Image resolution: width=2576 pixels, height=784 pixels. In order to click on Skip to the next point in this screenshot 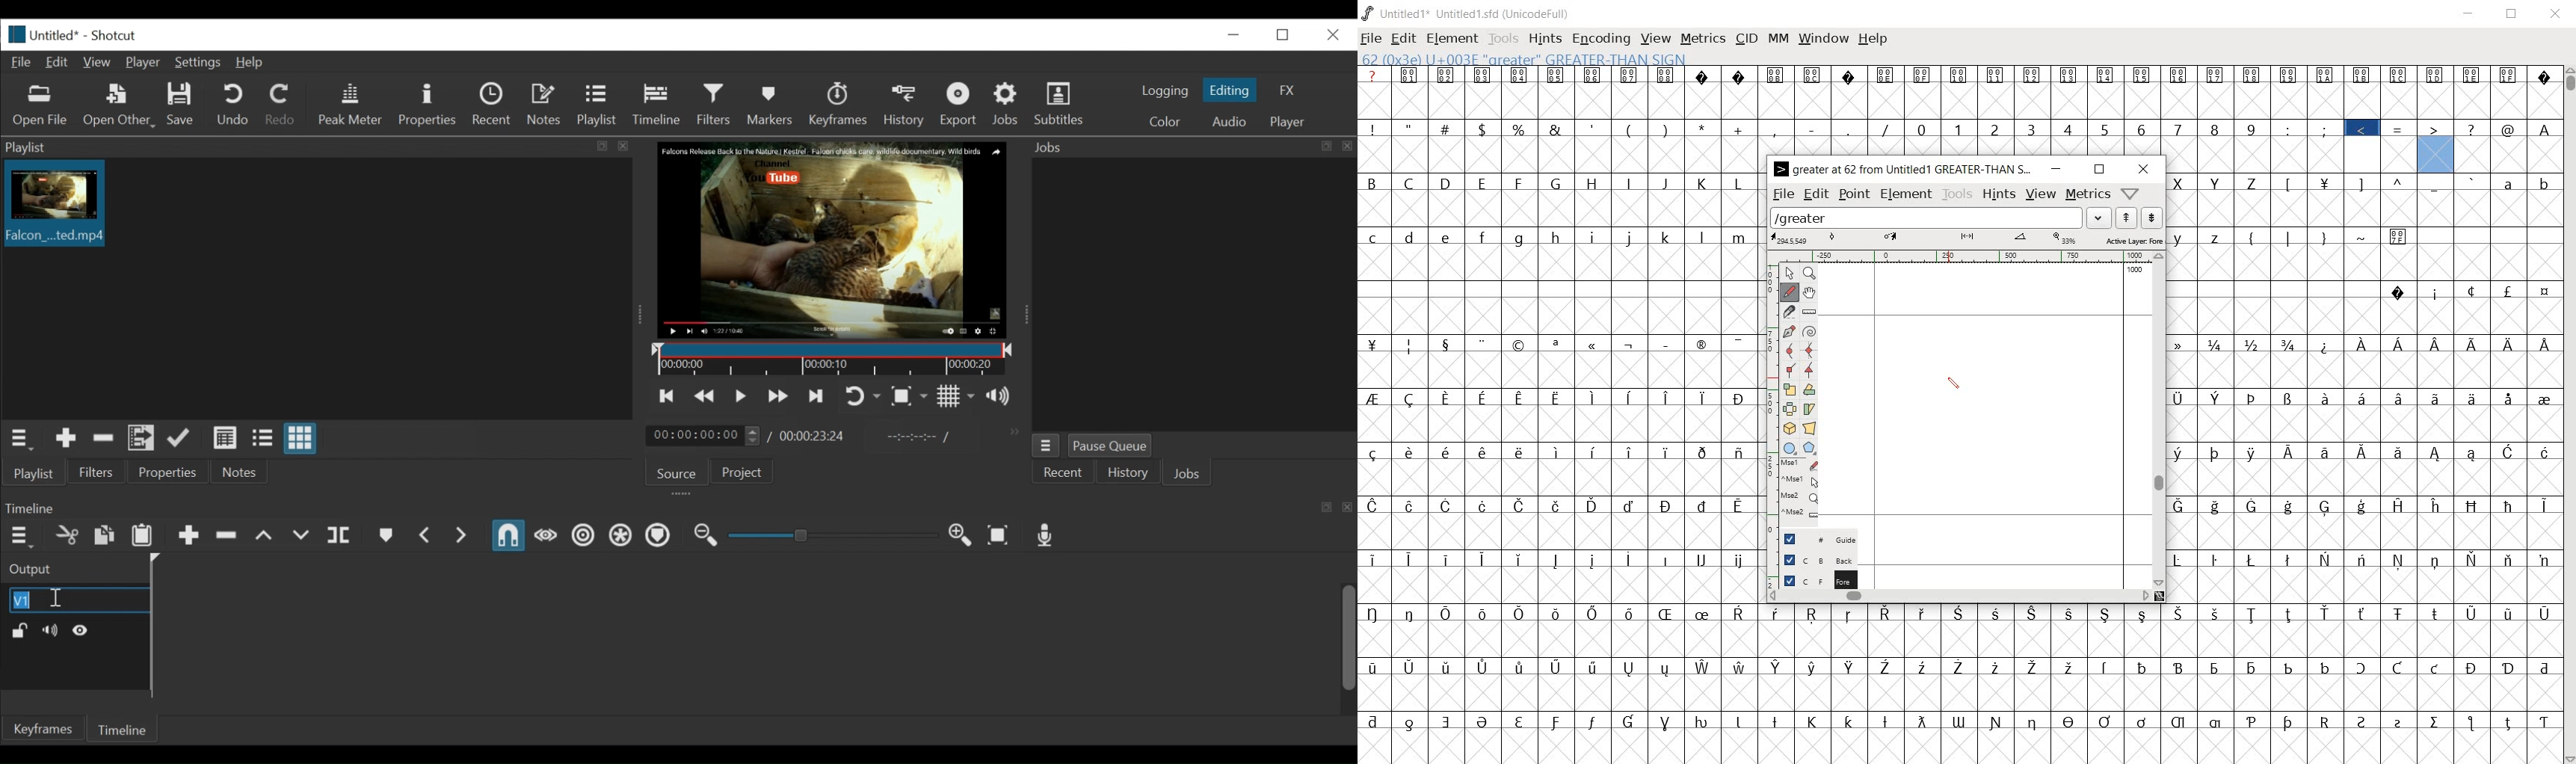, I will do `click(780, 395)`.